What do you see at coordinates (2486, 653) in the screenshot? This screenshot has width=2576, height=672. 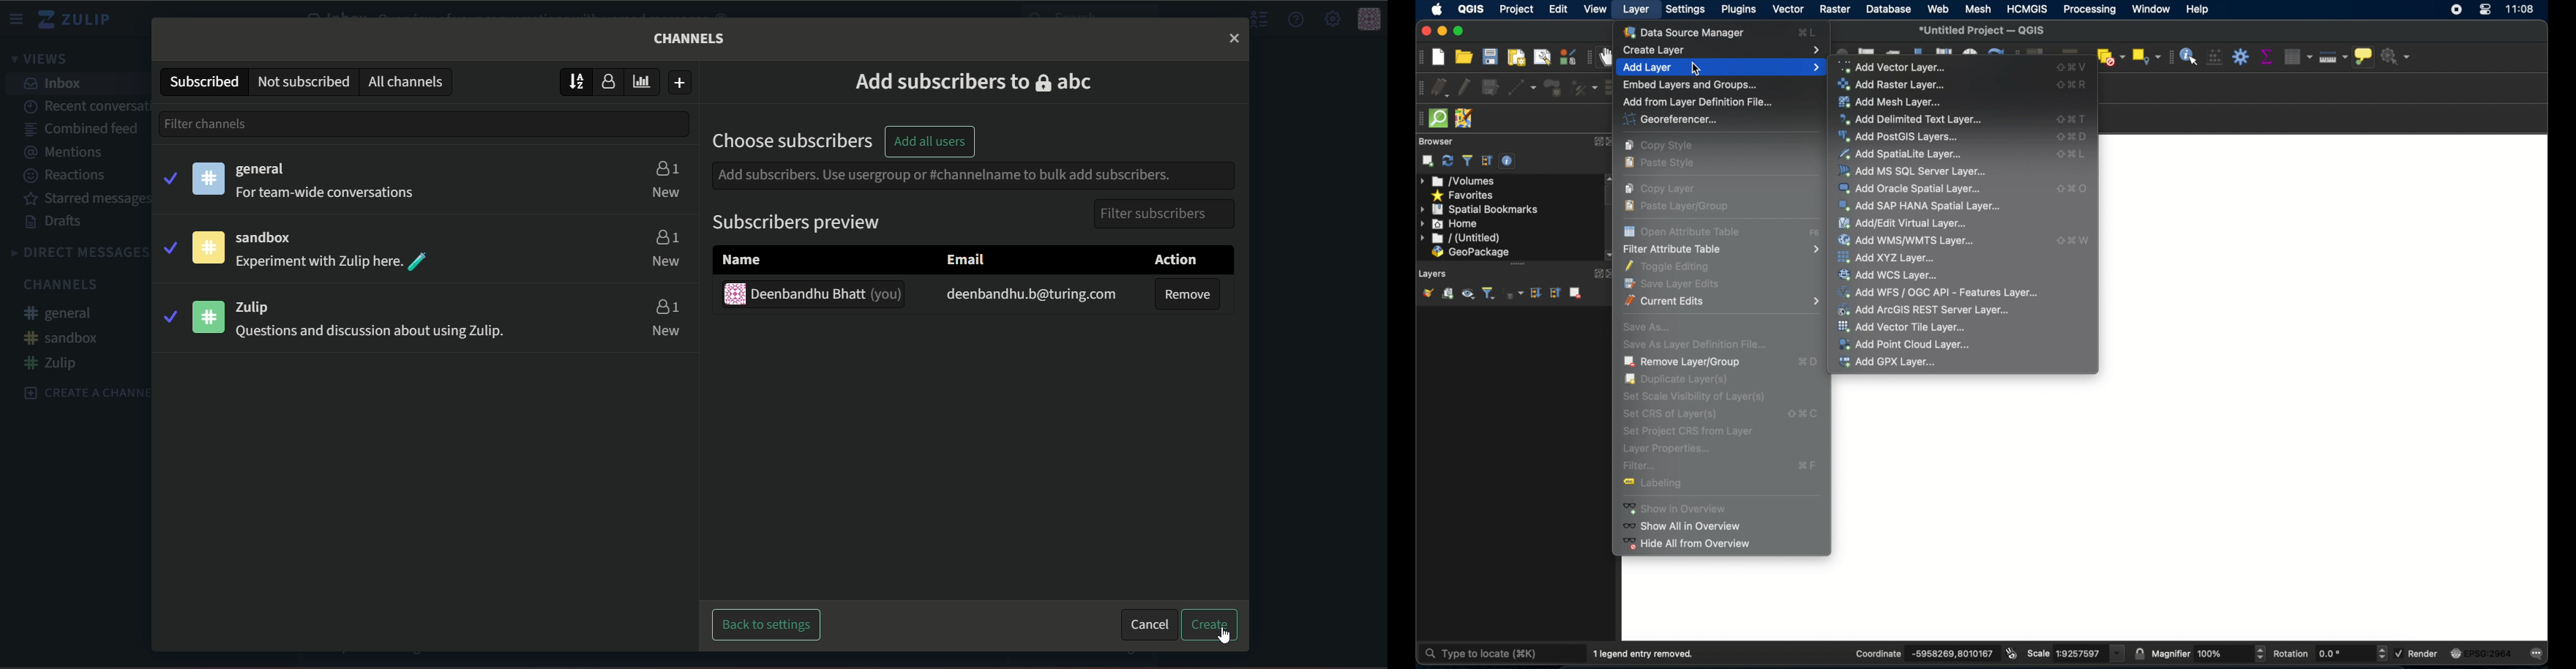 I see `current csr` at bounding box center [2486, 653].